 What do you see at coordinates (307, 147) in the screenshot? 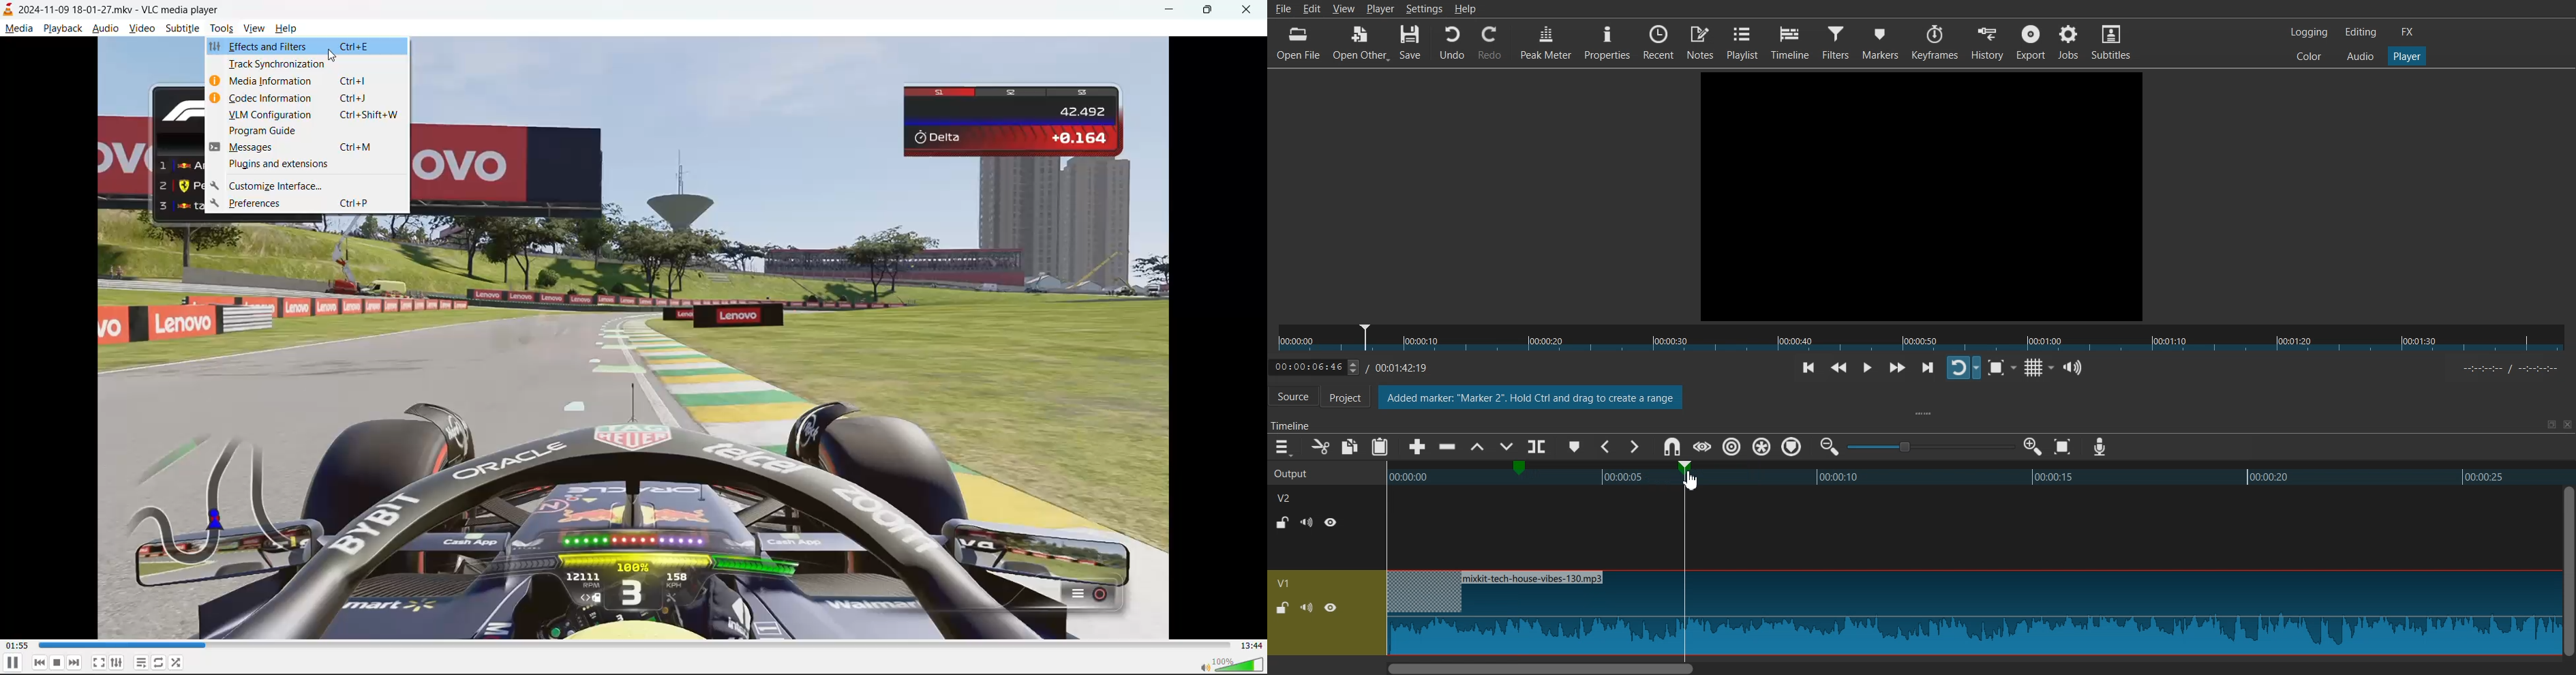
I see `messages` at bounding box center [307, 147].